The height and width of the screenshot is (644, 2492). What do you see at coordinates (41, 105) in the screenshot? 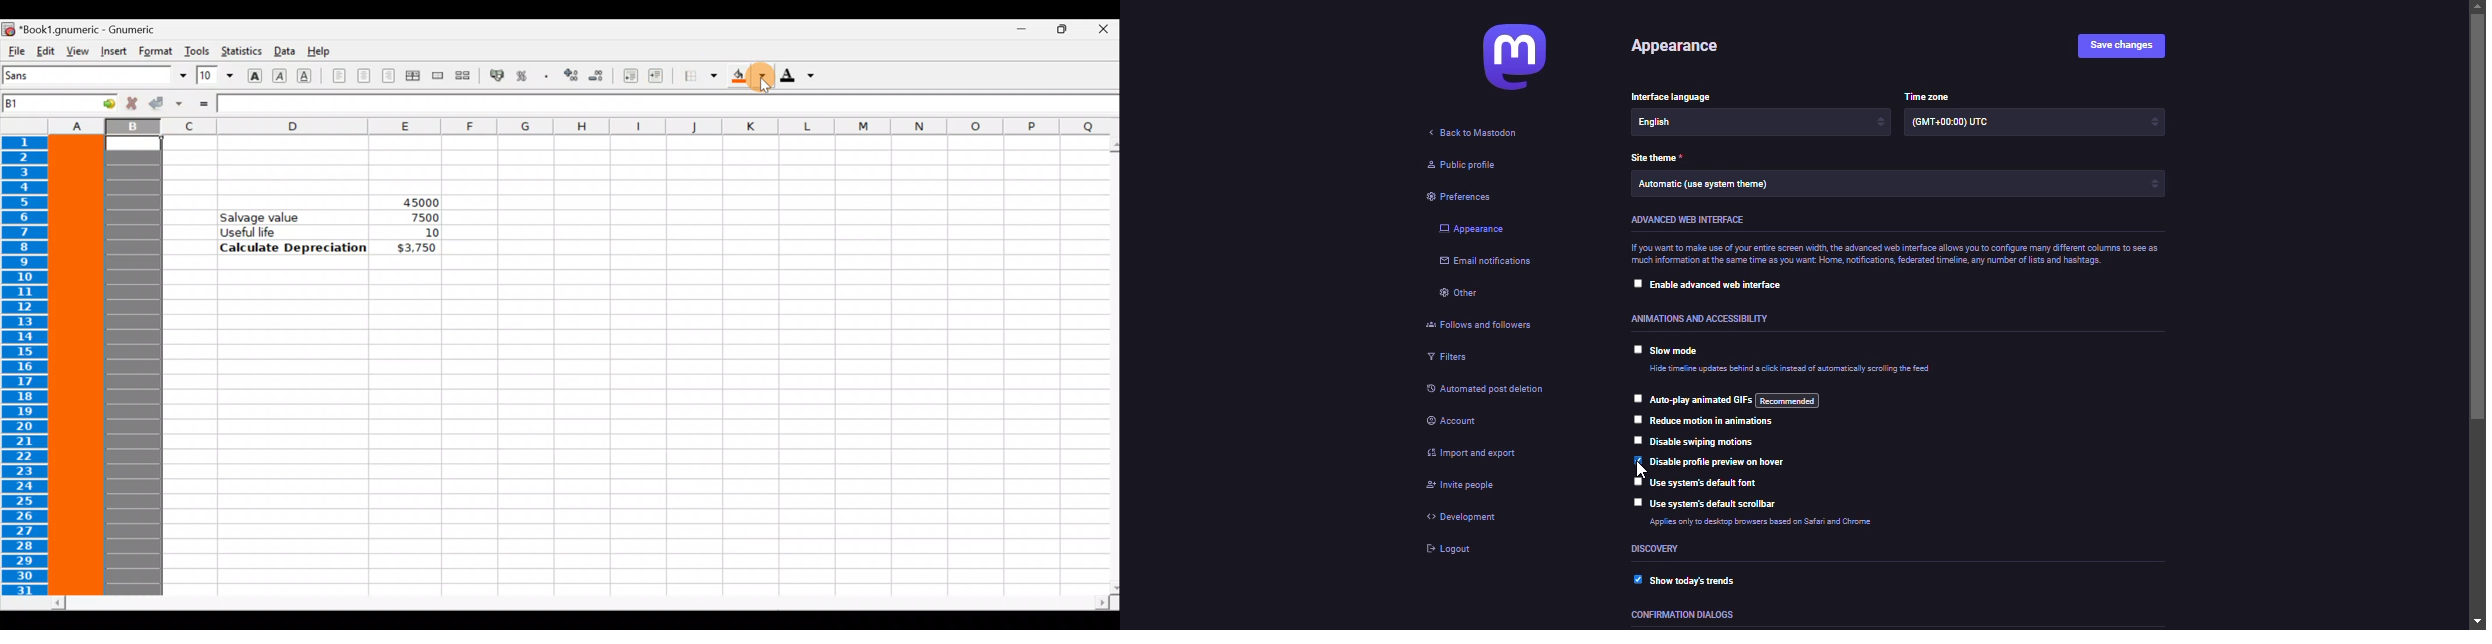
I see `Cell name B1` at bounding box center [41, 105].